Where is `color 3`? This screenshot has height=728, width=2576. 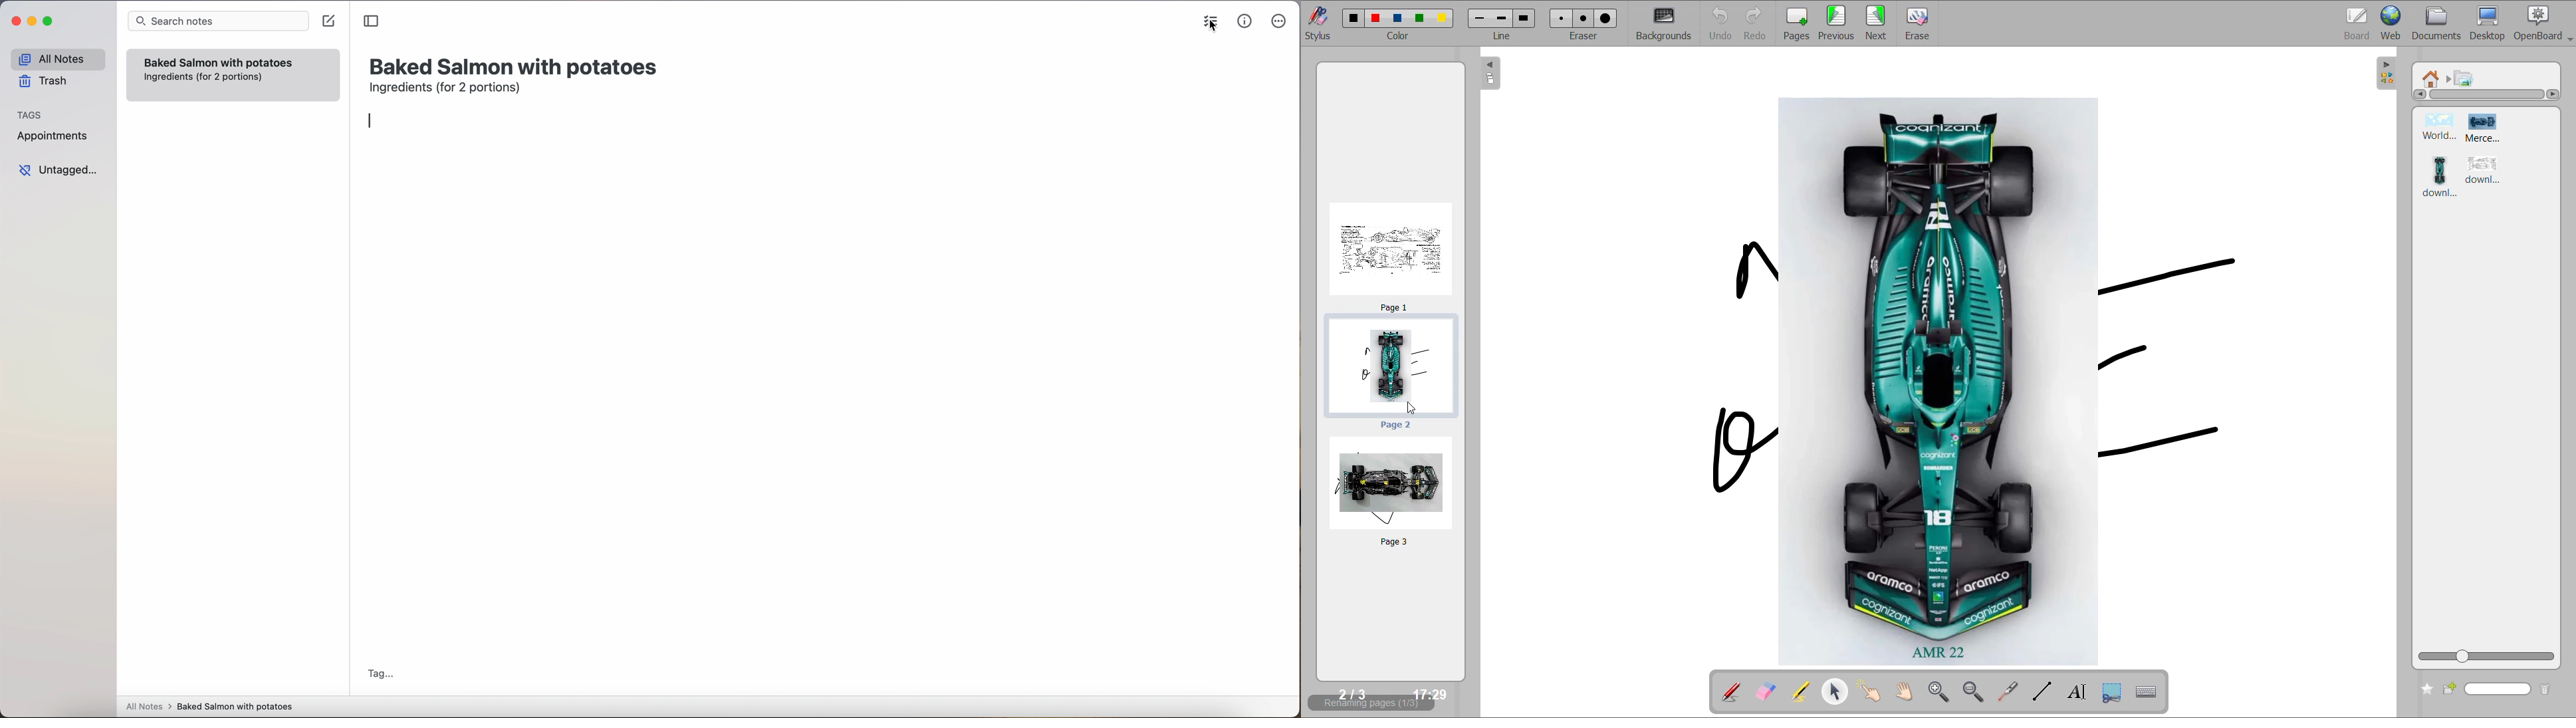
color 3 is located at coordinates (1397, 18).